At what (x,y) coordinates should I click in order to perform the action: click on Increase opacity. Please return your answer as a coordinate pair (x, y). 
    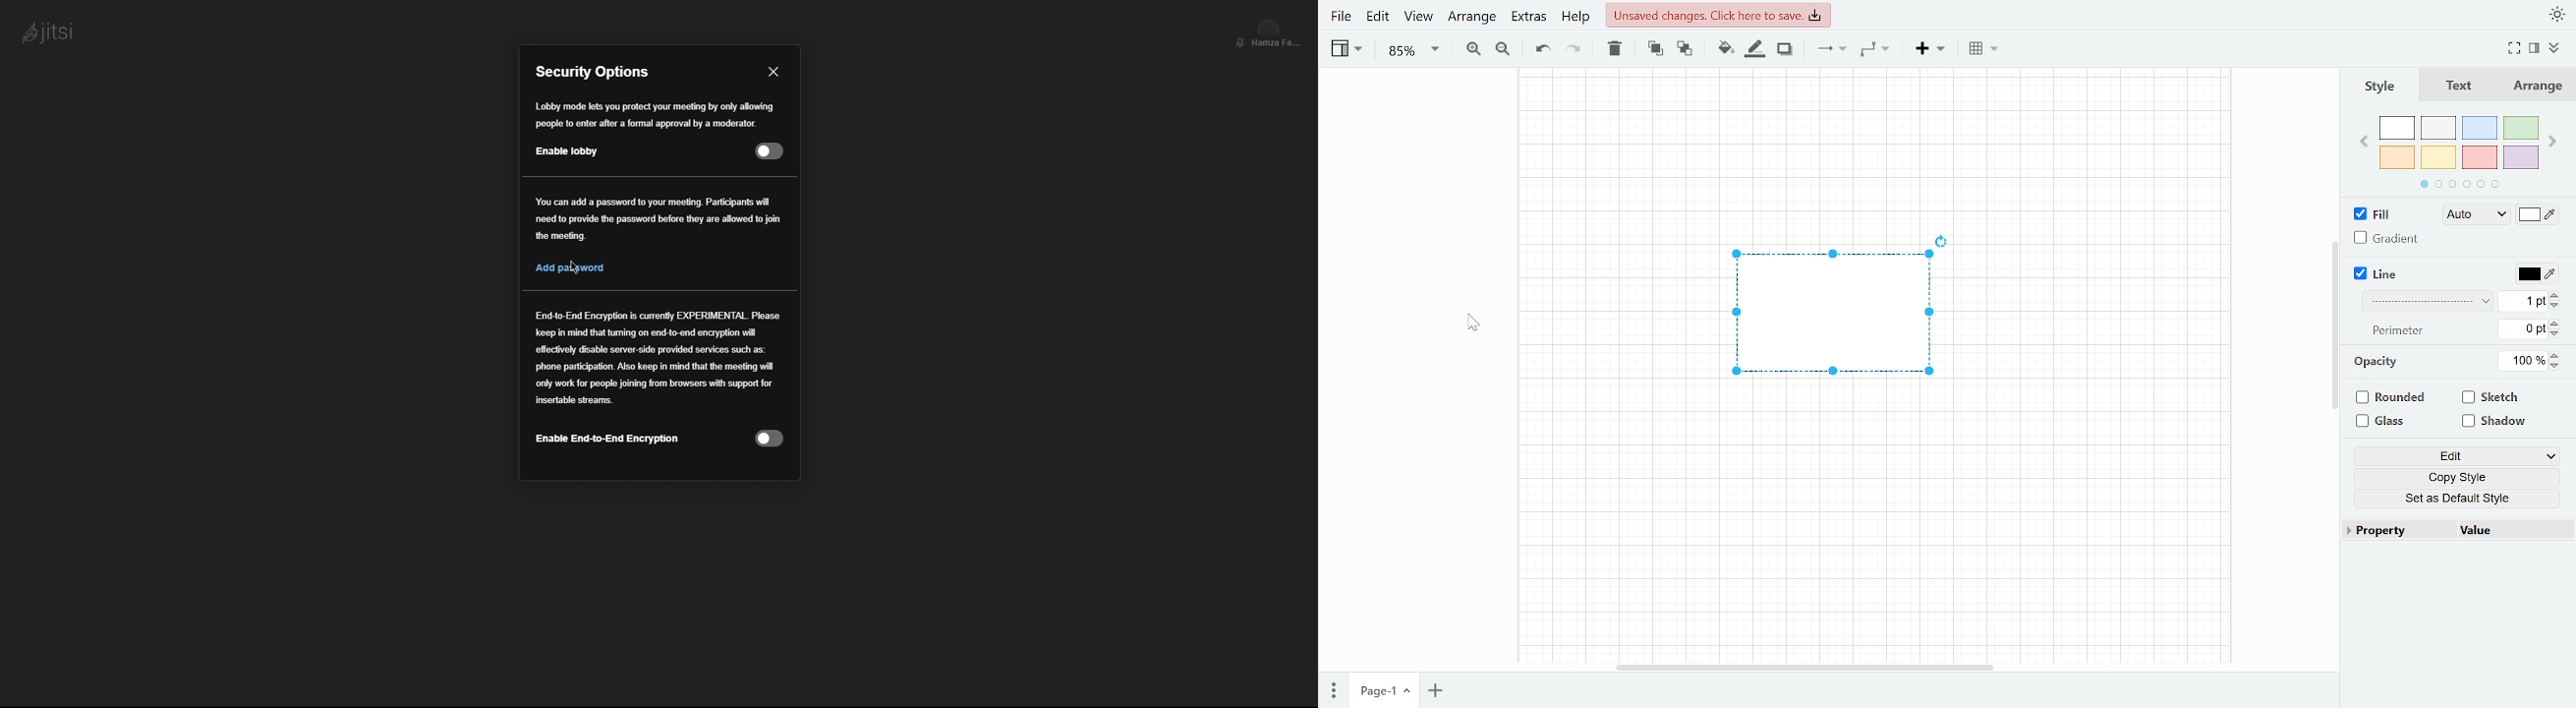
    Looking at the image, I should click on (2559, 354).